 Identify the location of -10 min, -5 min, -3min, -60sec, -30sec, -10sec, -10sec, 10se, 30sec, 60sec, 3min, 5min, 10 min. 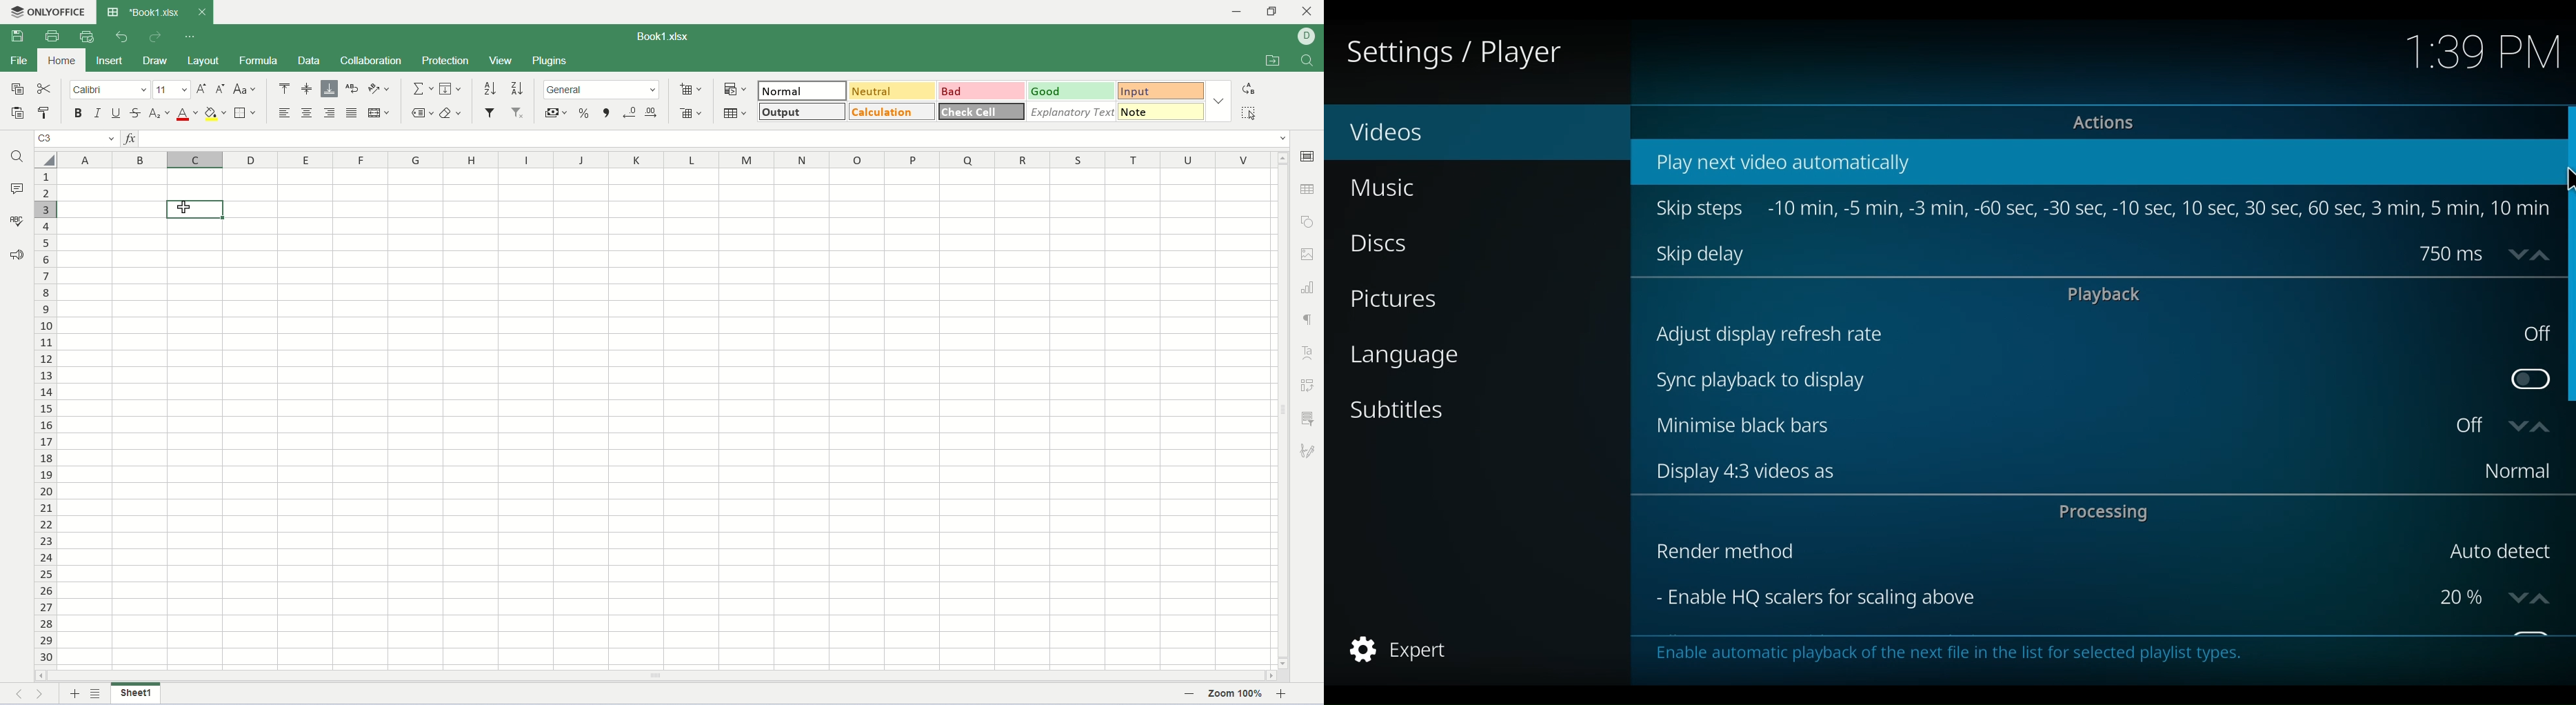
(2159, 210).